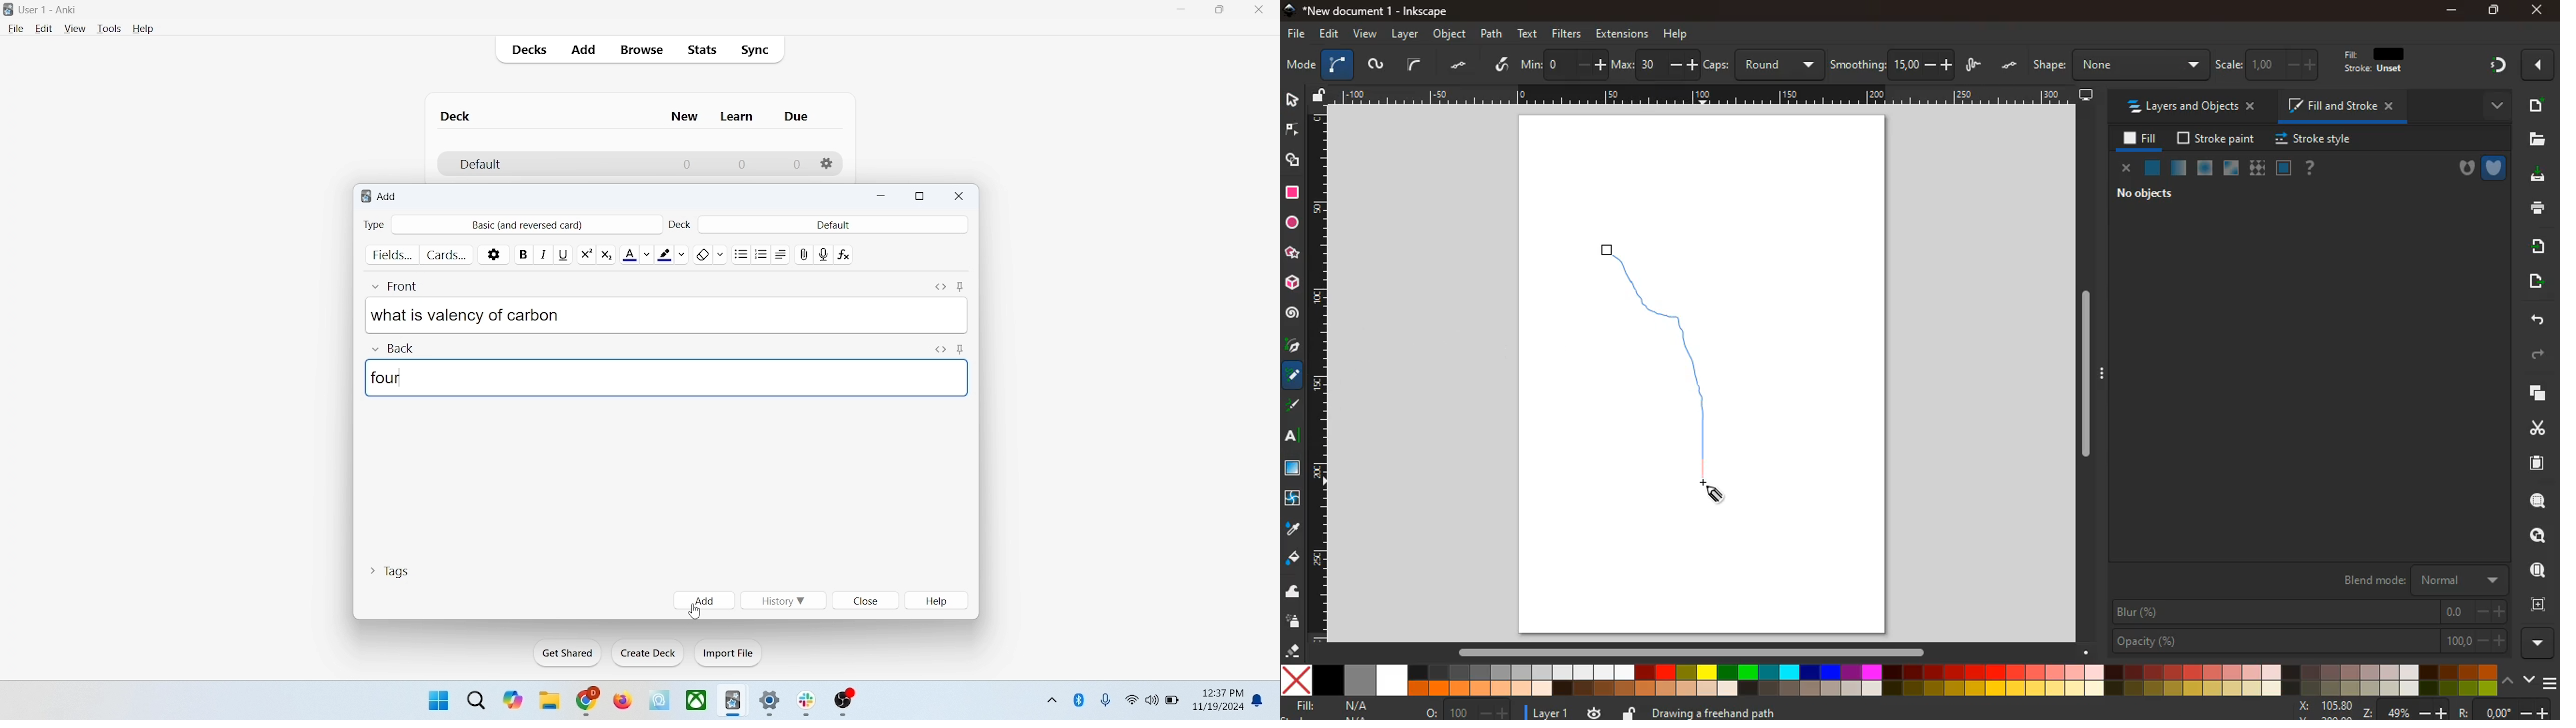  Describe the element at coordinates (810, 704) in the screenshot. I see `icon` at that location.